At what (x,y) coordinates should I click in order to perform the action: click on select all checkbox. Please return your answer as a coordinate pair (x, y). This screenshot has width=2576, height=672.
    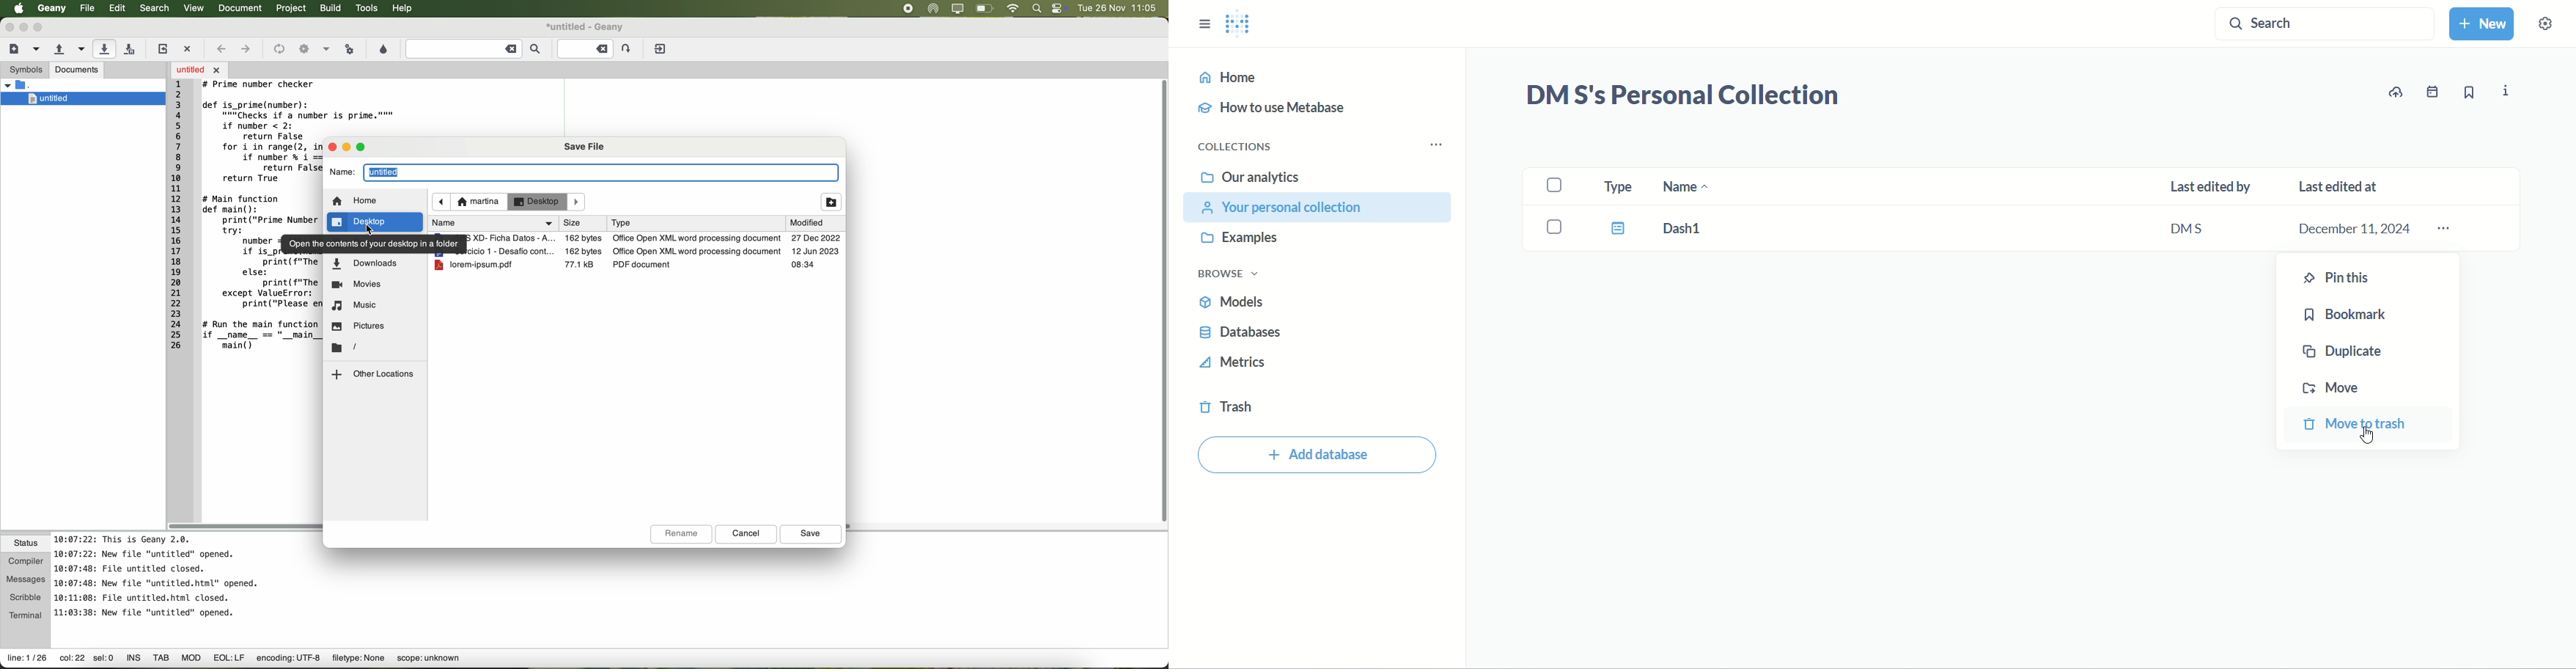
    Looking at the image, I should click on (1557, 186).